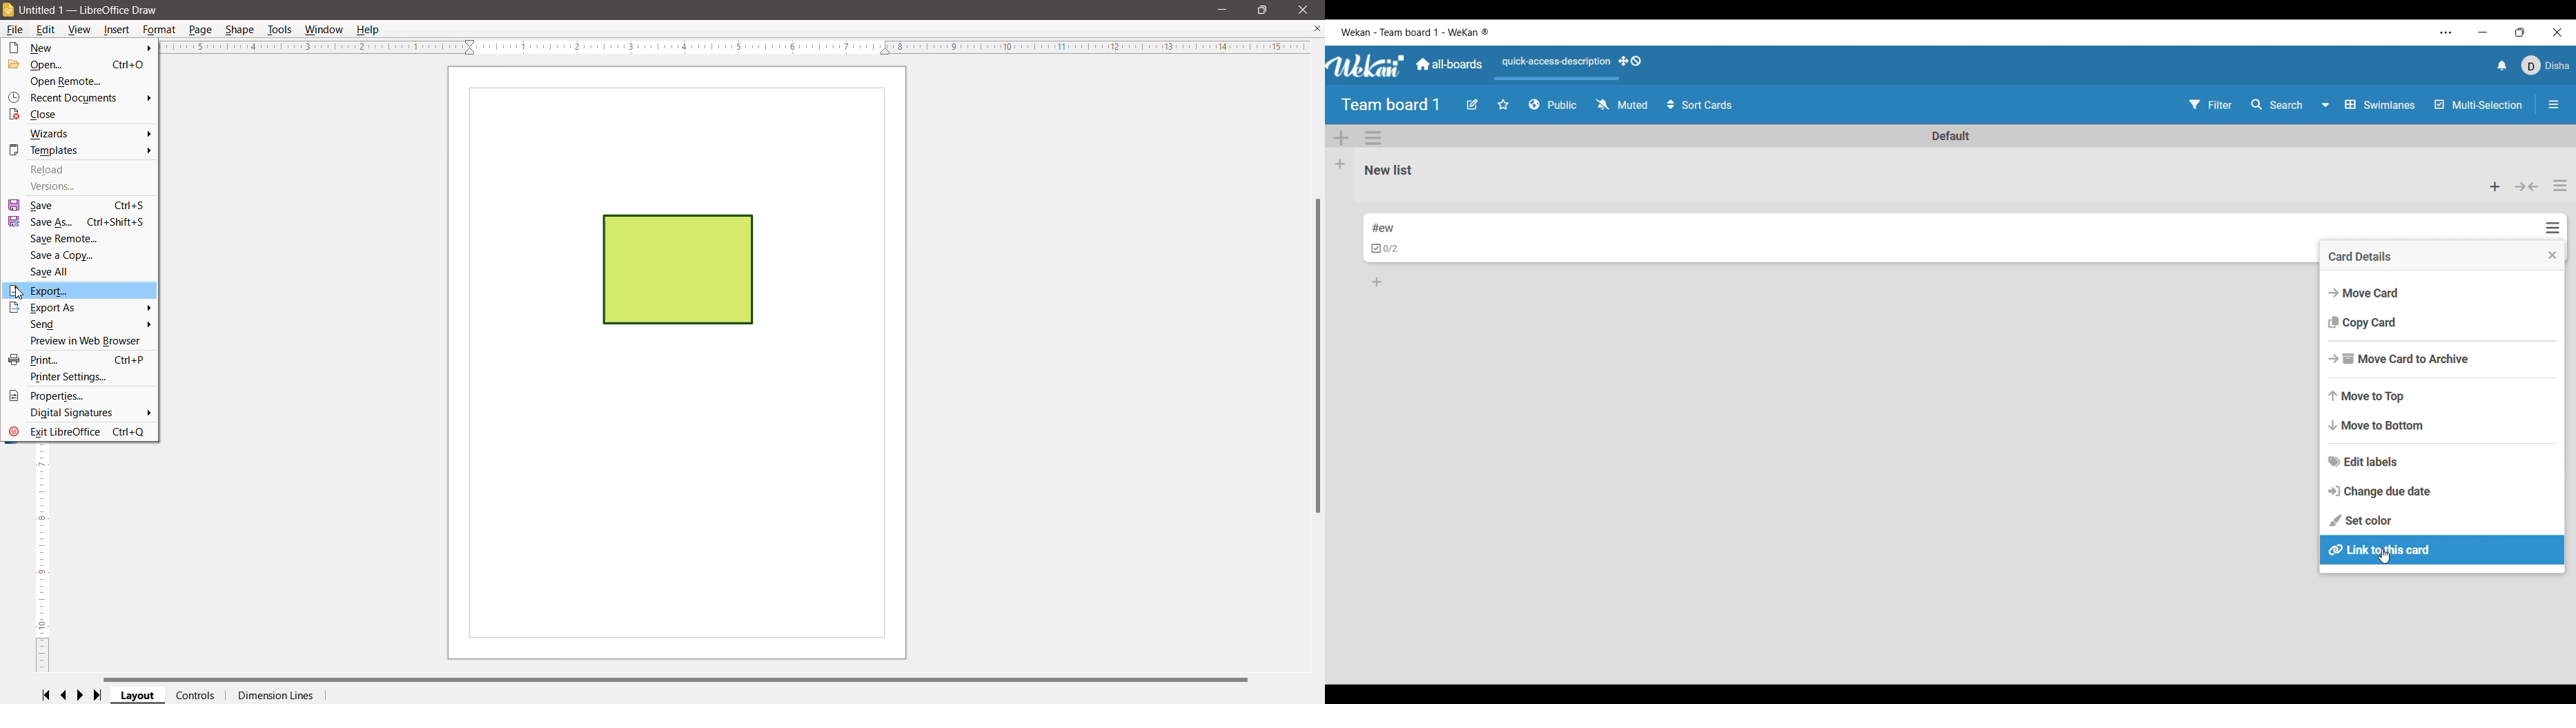  Describe the element at coordinates (2360, 256) in the screenshot. I see `Menu title` at that location.